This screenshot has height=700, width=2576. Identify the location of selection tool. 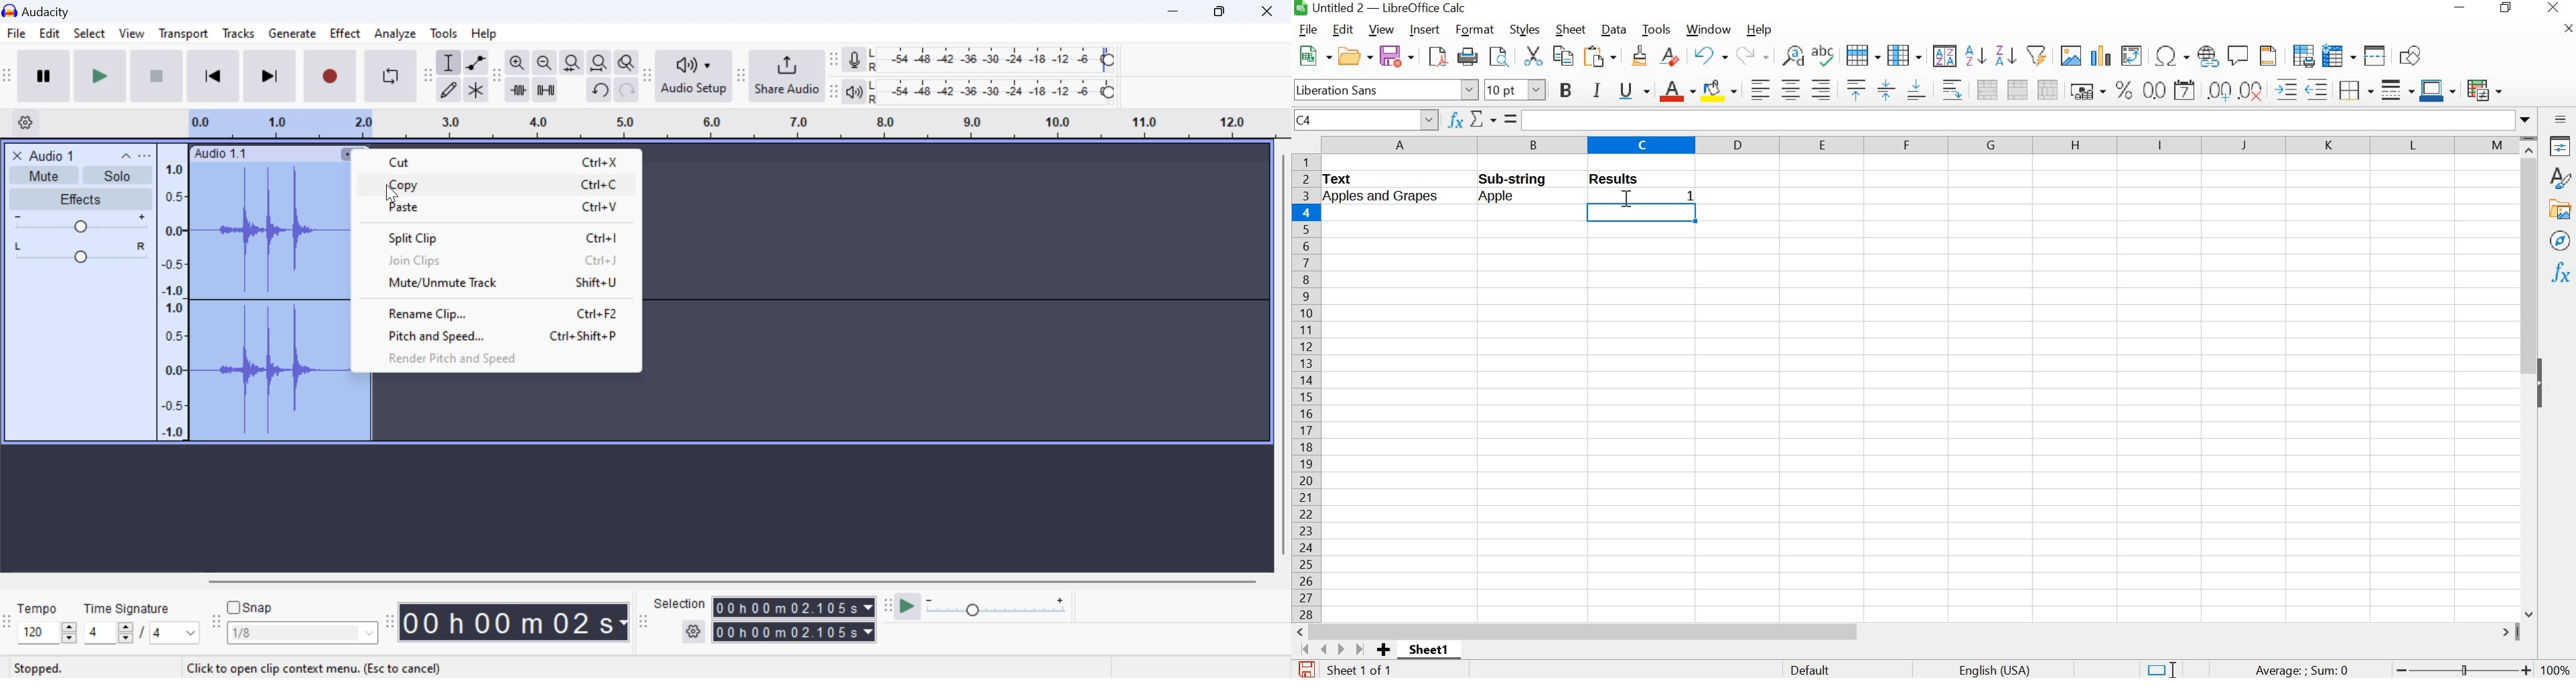
(450, 65).